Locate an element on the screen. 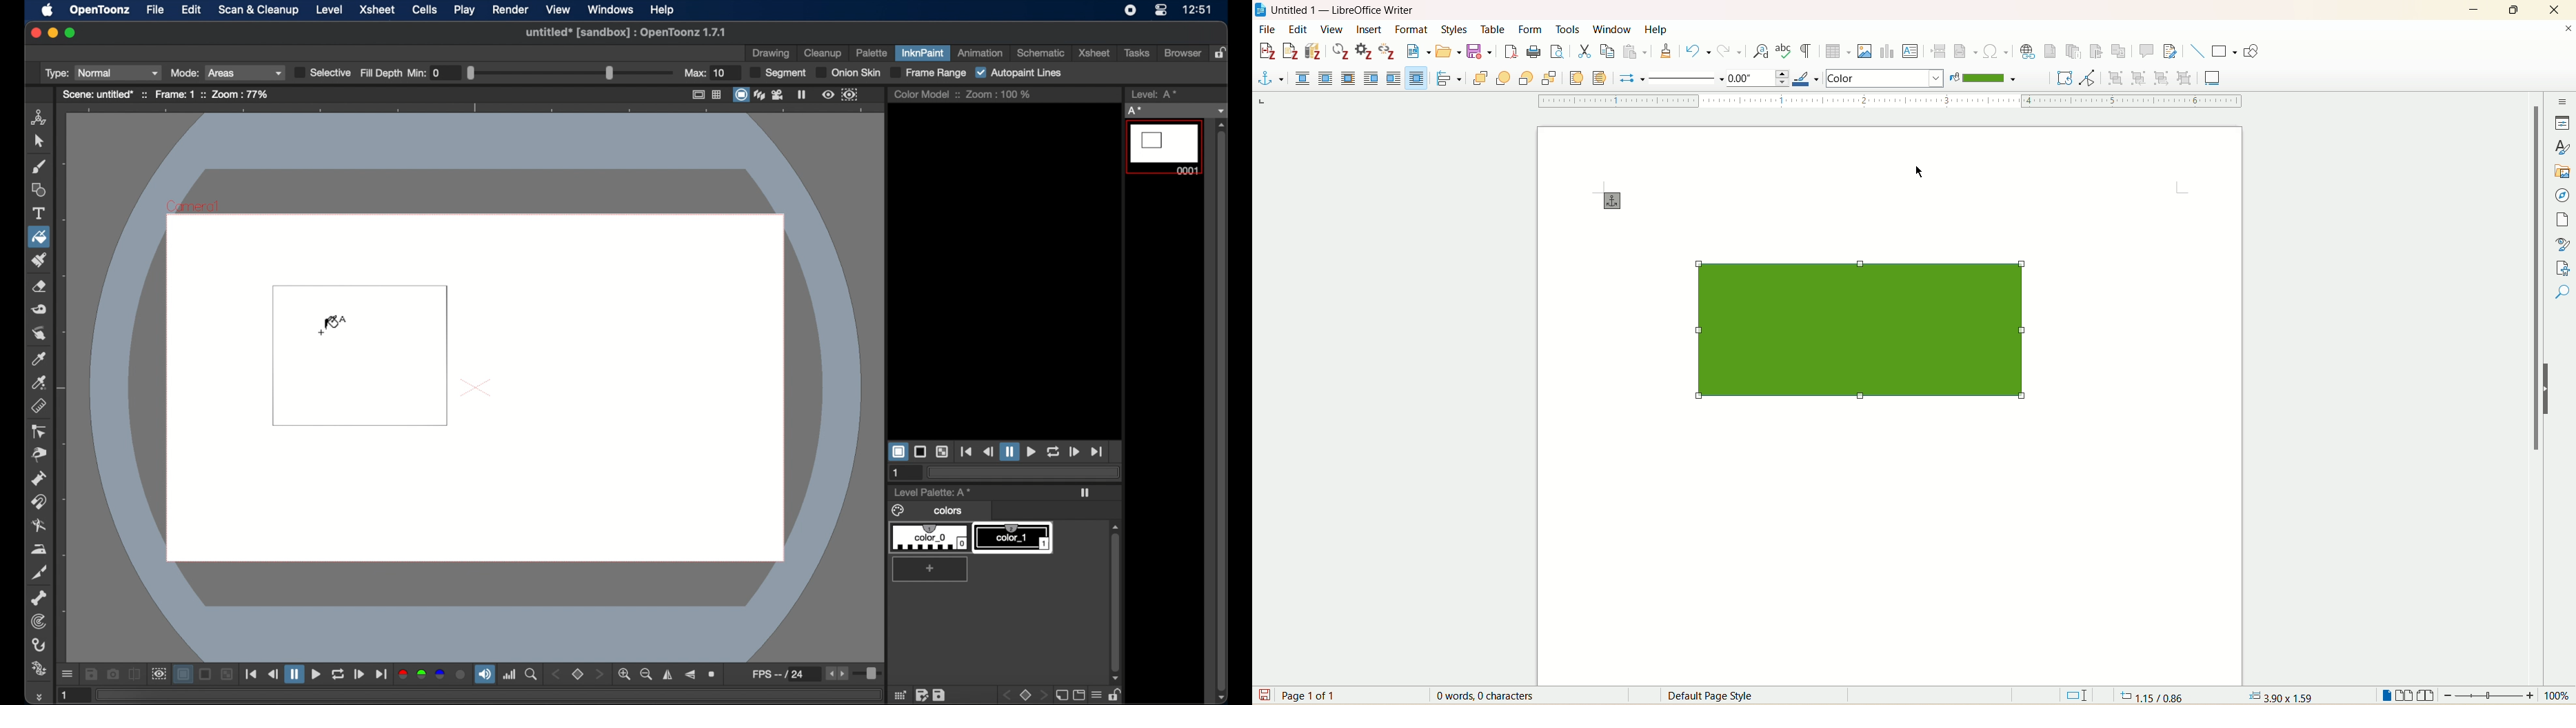  line color is located at coordinates (1804, 79).